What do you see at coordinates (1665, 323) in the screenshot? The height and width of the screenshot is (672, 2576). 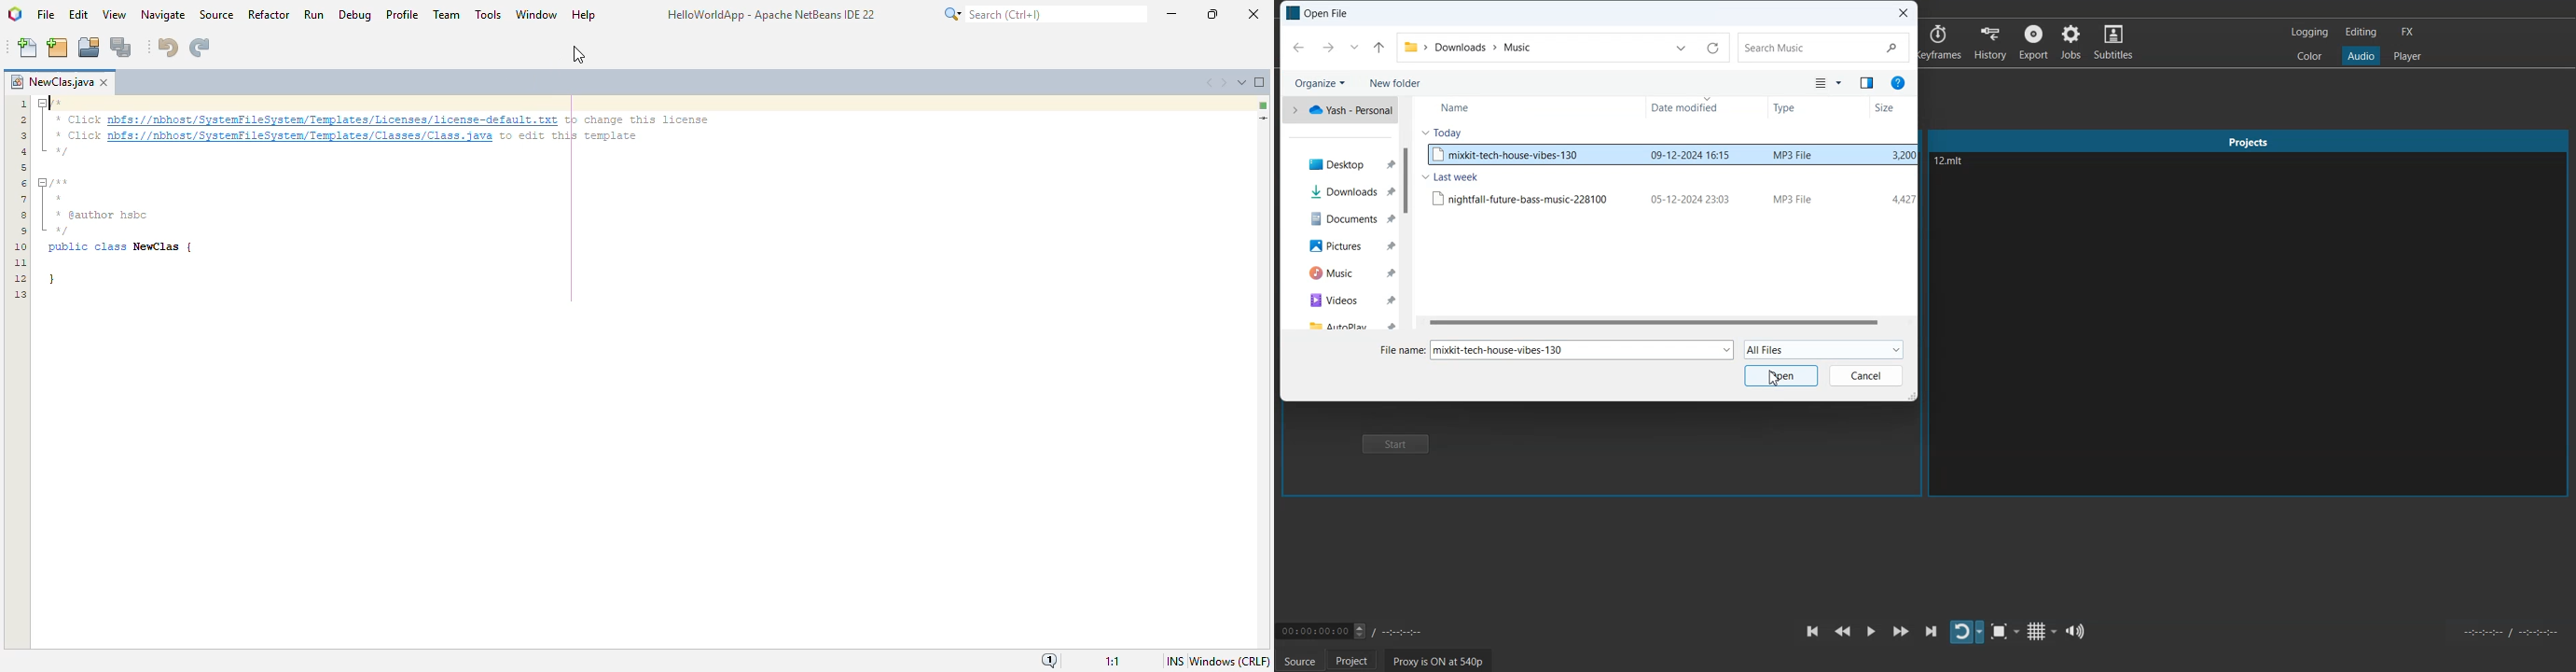 I see `Horizontal Scroll Bar` at bounding box center [1665, 323].